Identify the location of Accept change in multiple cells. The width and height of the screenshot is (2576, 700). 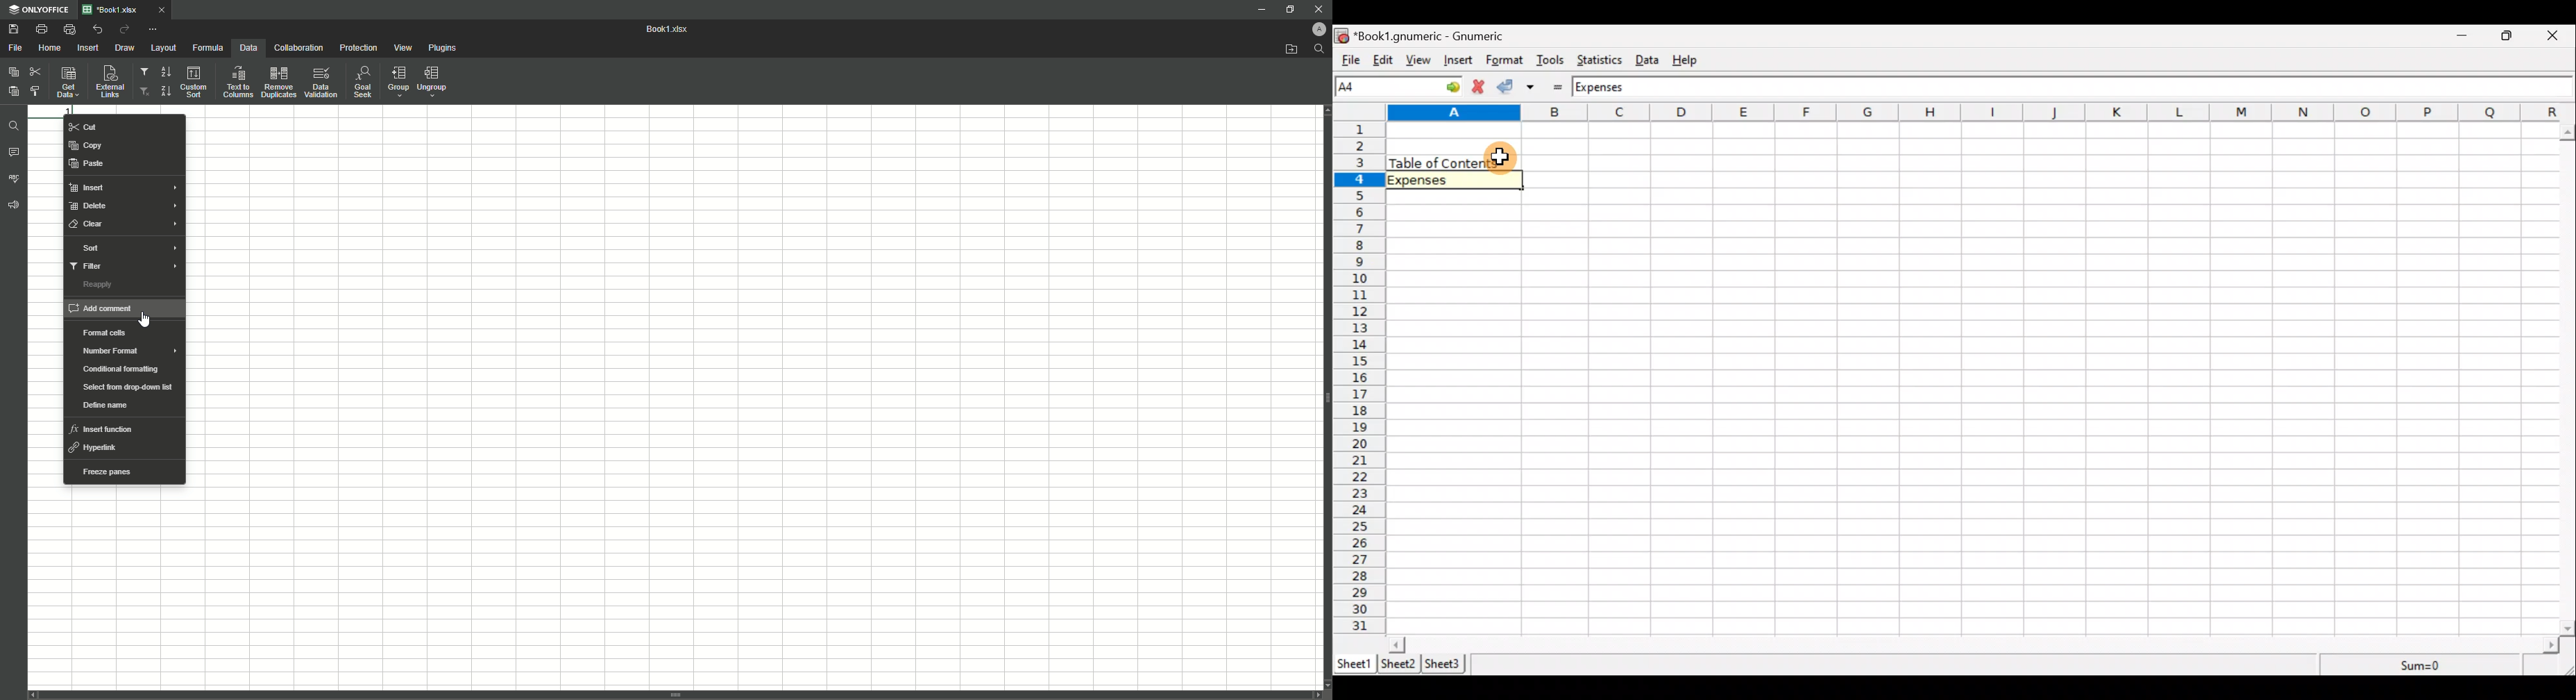
(1535, 87).